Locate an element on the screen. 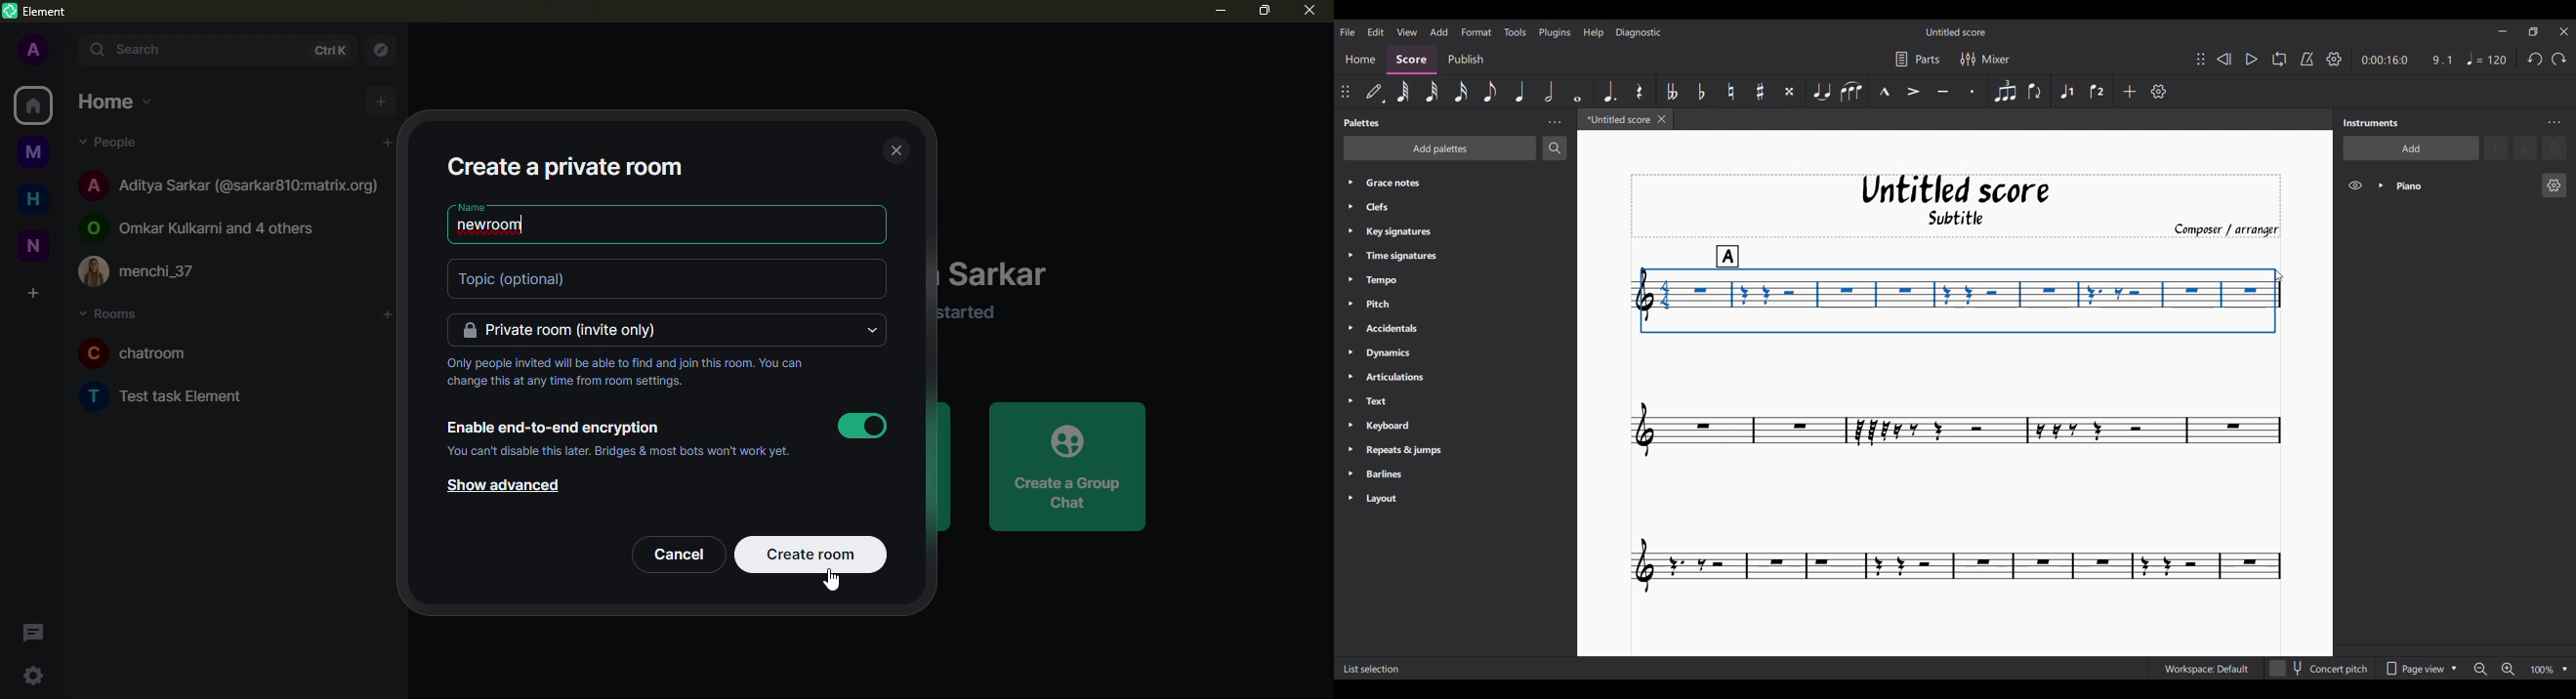 This screenshot has width=2576, height=700. Tempo is located at coordinates (1406, 281).